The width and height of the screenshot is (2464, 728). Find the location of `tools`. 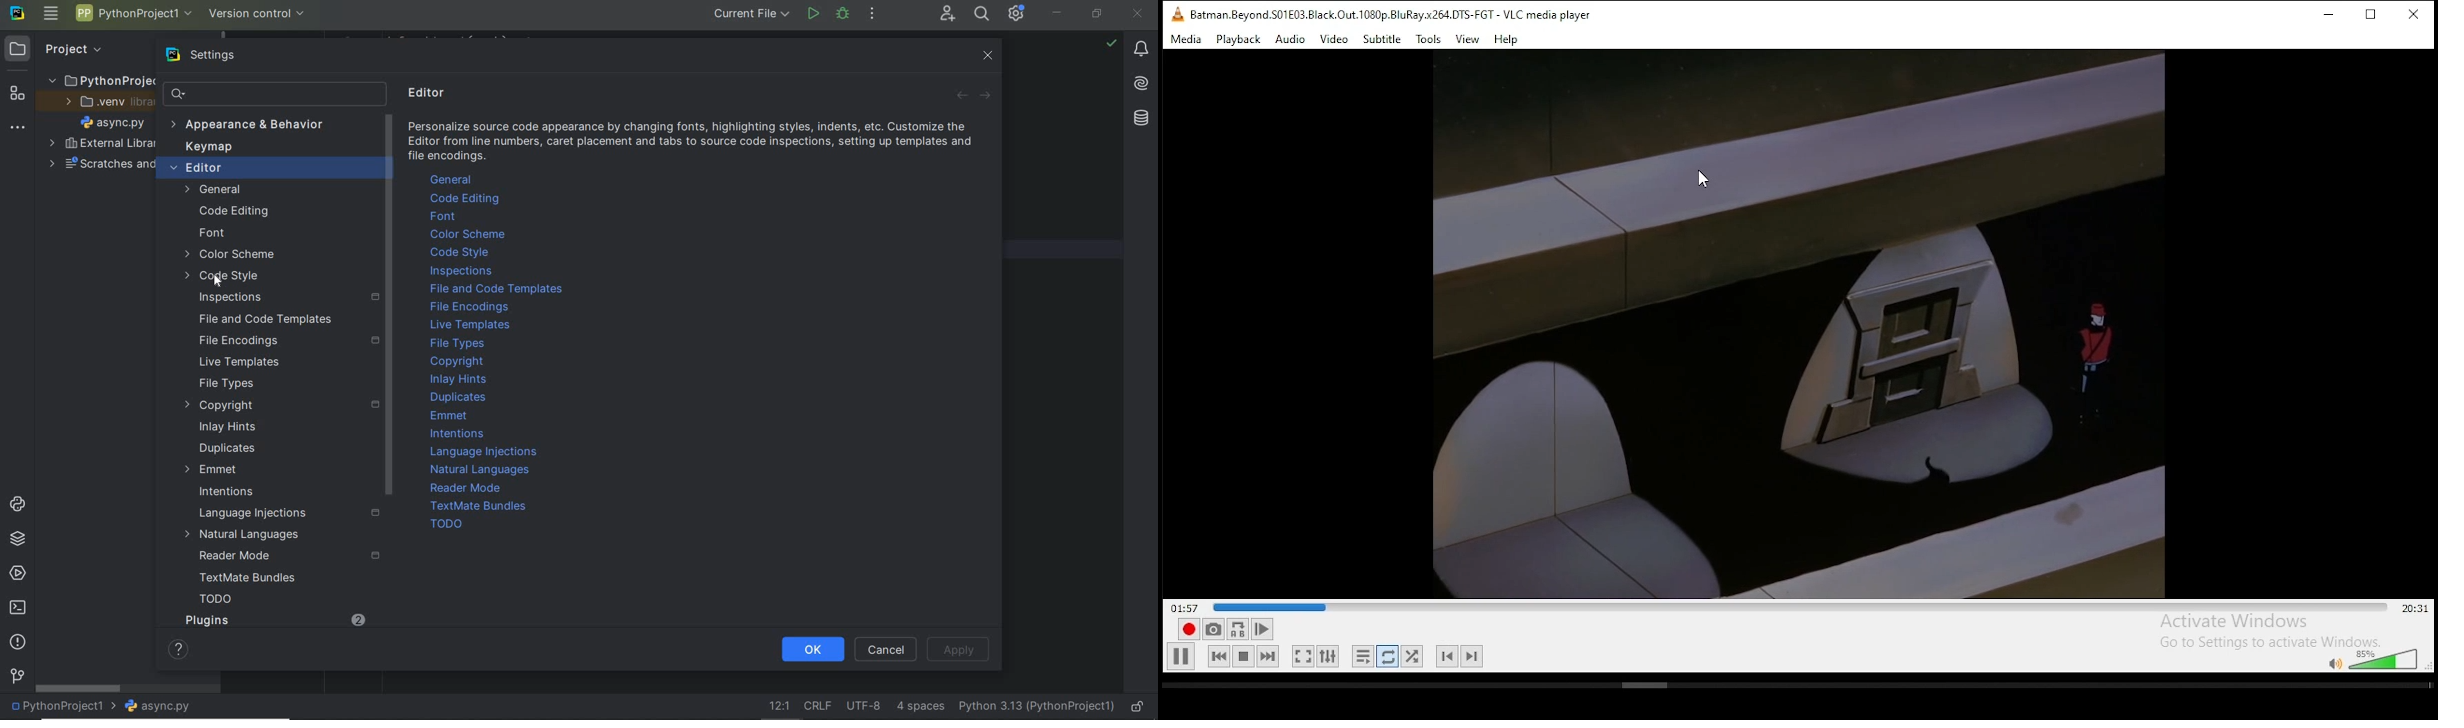

tools is located at coordinates (1429, 40).